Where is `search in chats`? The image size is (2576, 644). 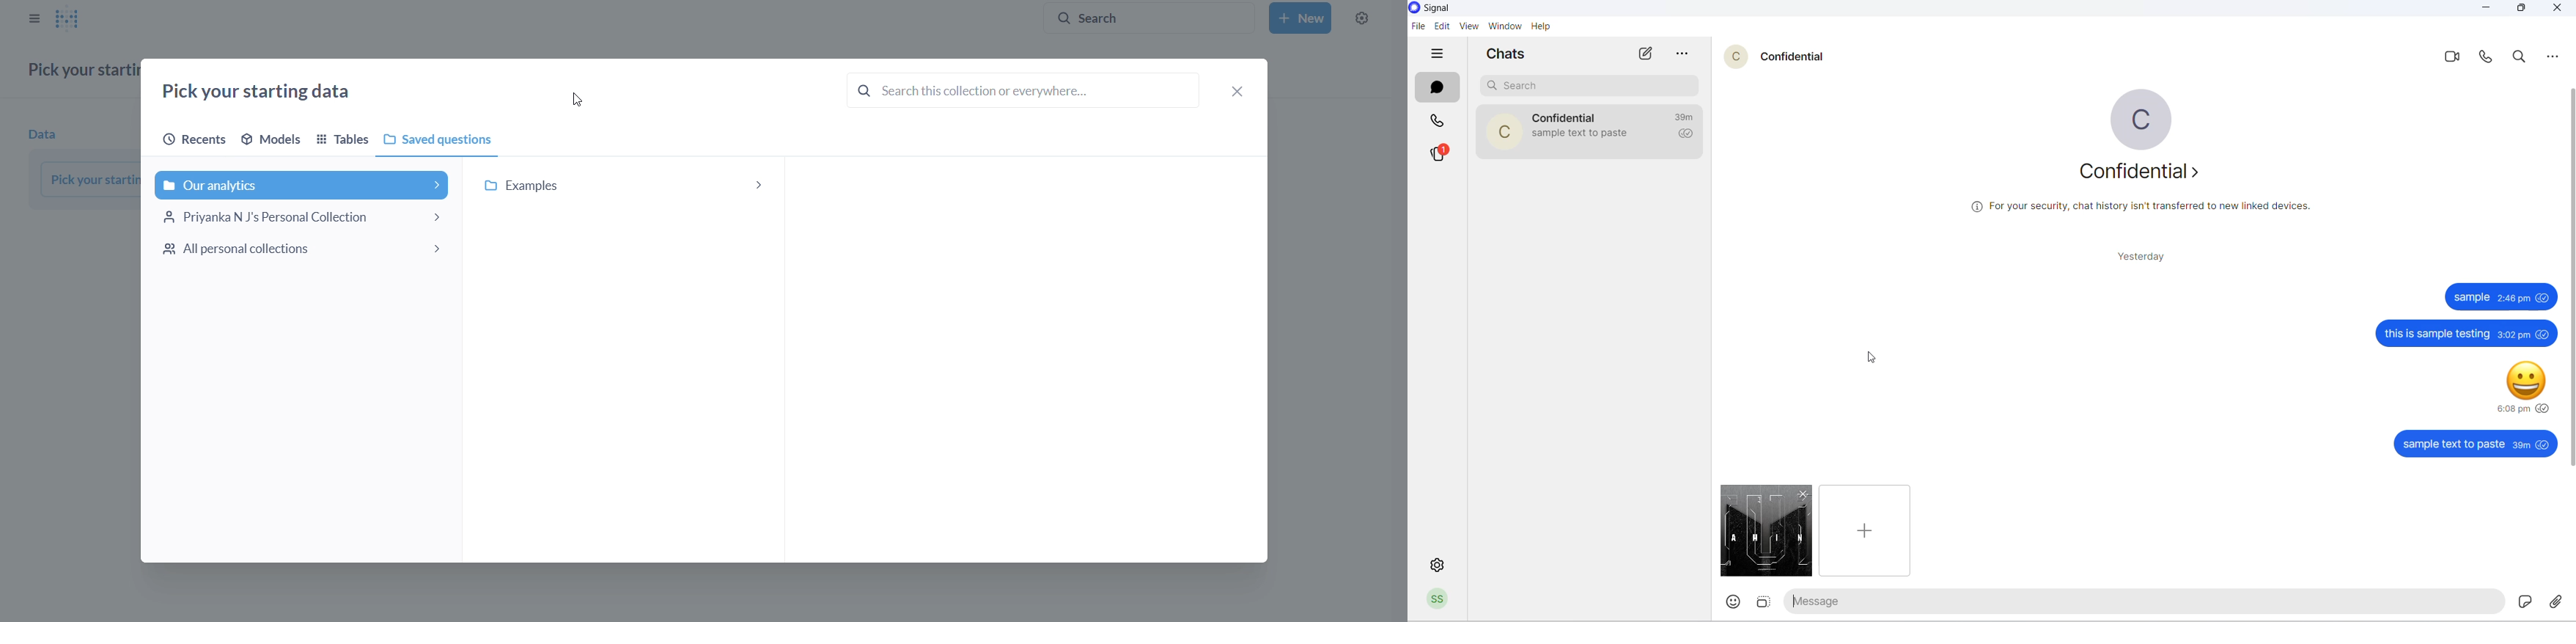
search in chats is located at coordinates (2523, 60).